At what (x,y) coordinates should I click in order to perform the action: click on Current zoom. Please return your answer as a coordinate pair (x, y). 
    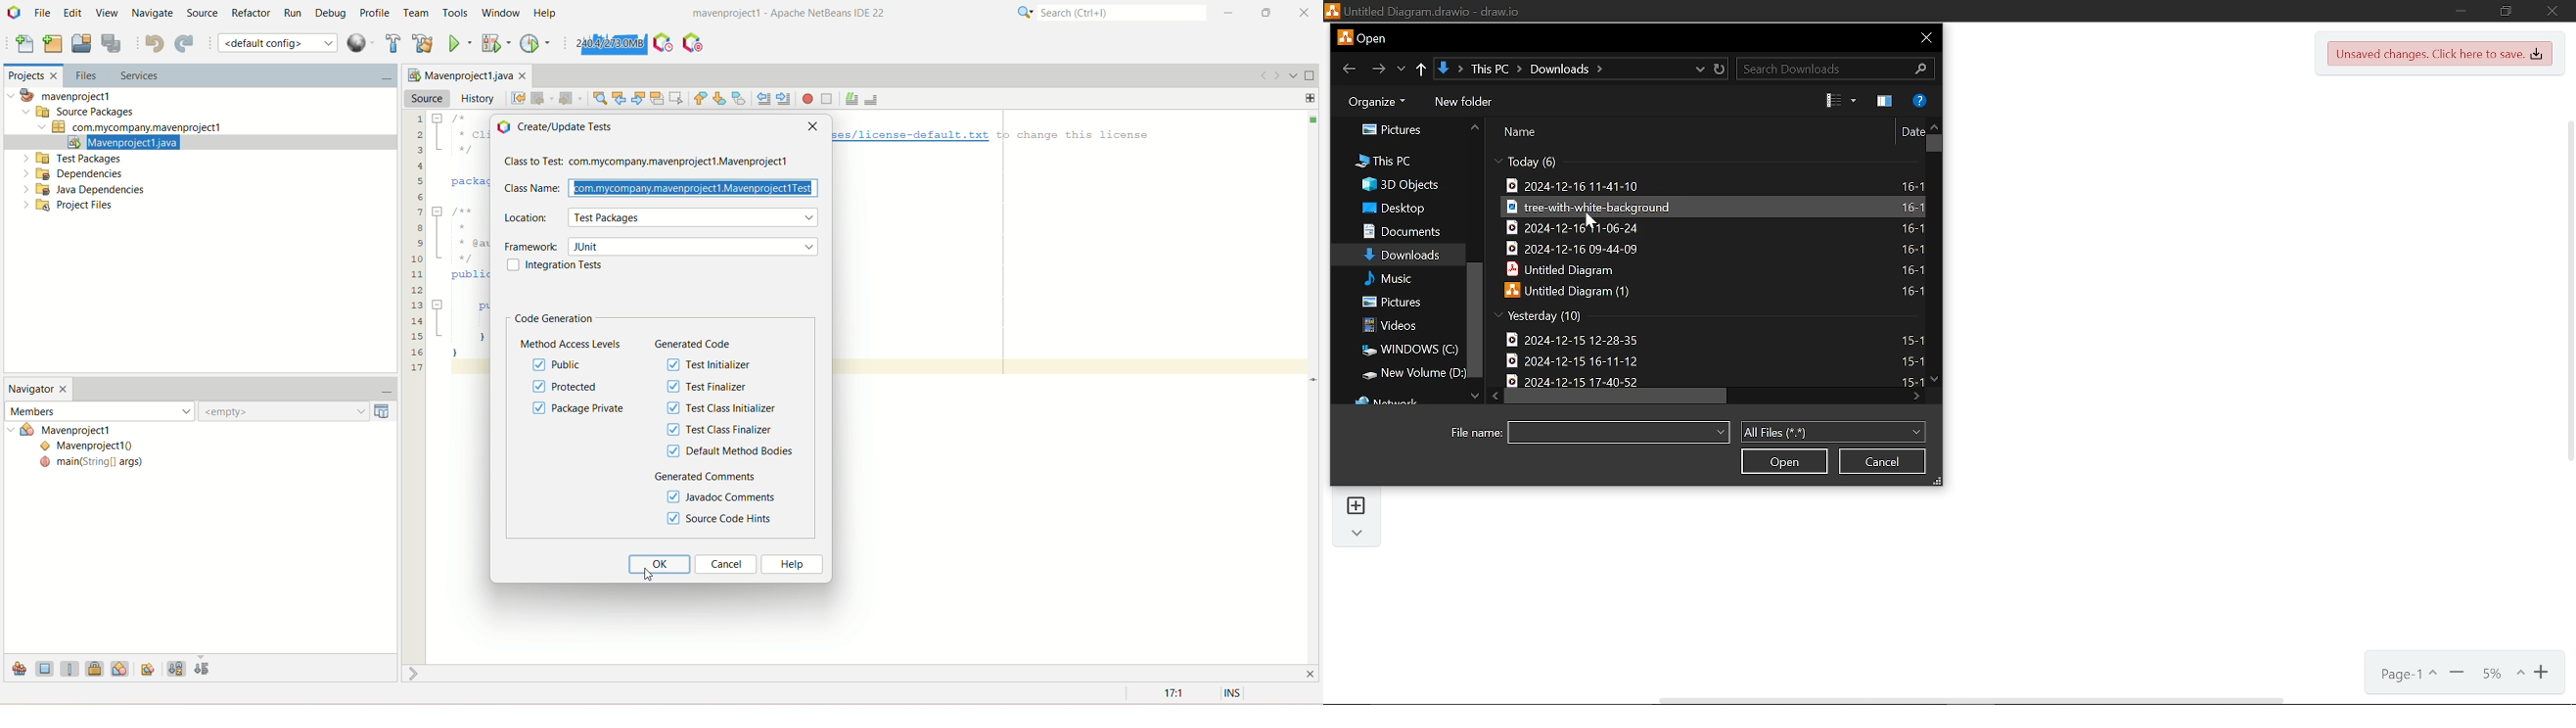
    Looking at the image, I should click on (2502, 675).